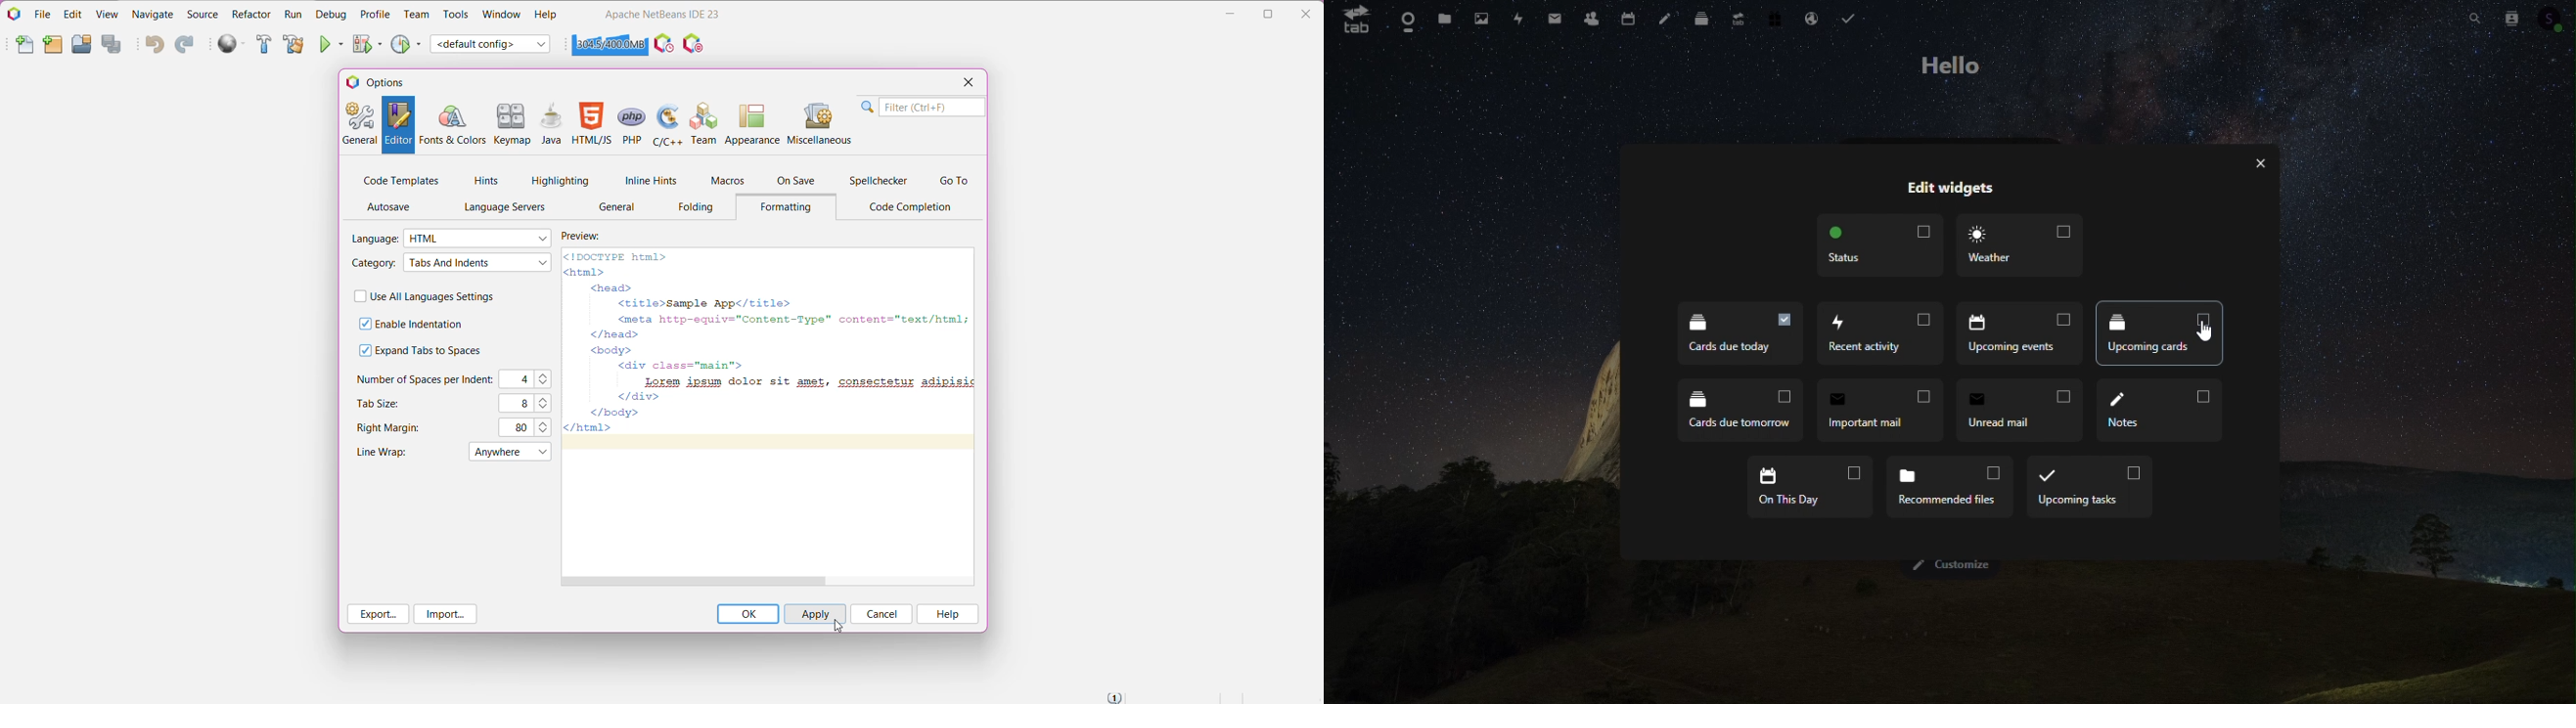 This screenshot has width=2576, height=728. I want to click on Close, so click(2259, 164).